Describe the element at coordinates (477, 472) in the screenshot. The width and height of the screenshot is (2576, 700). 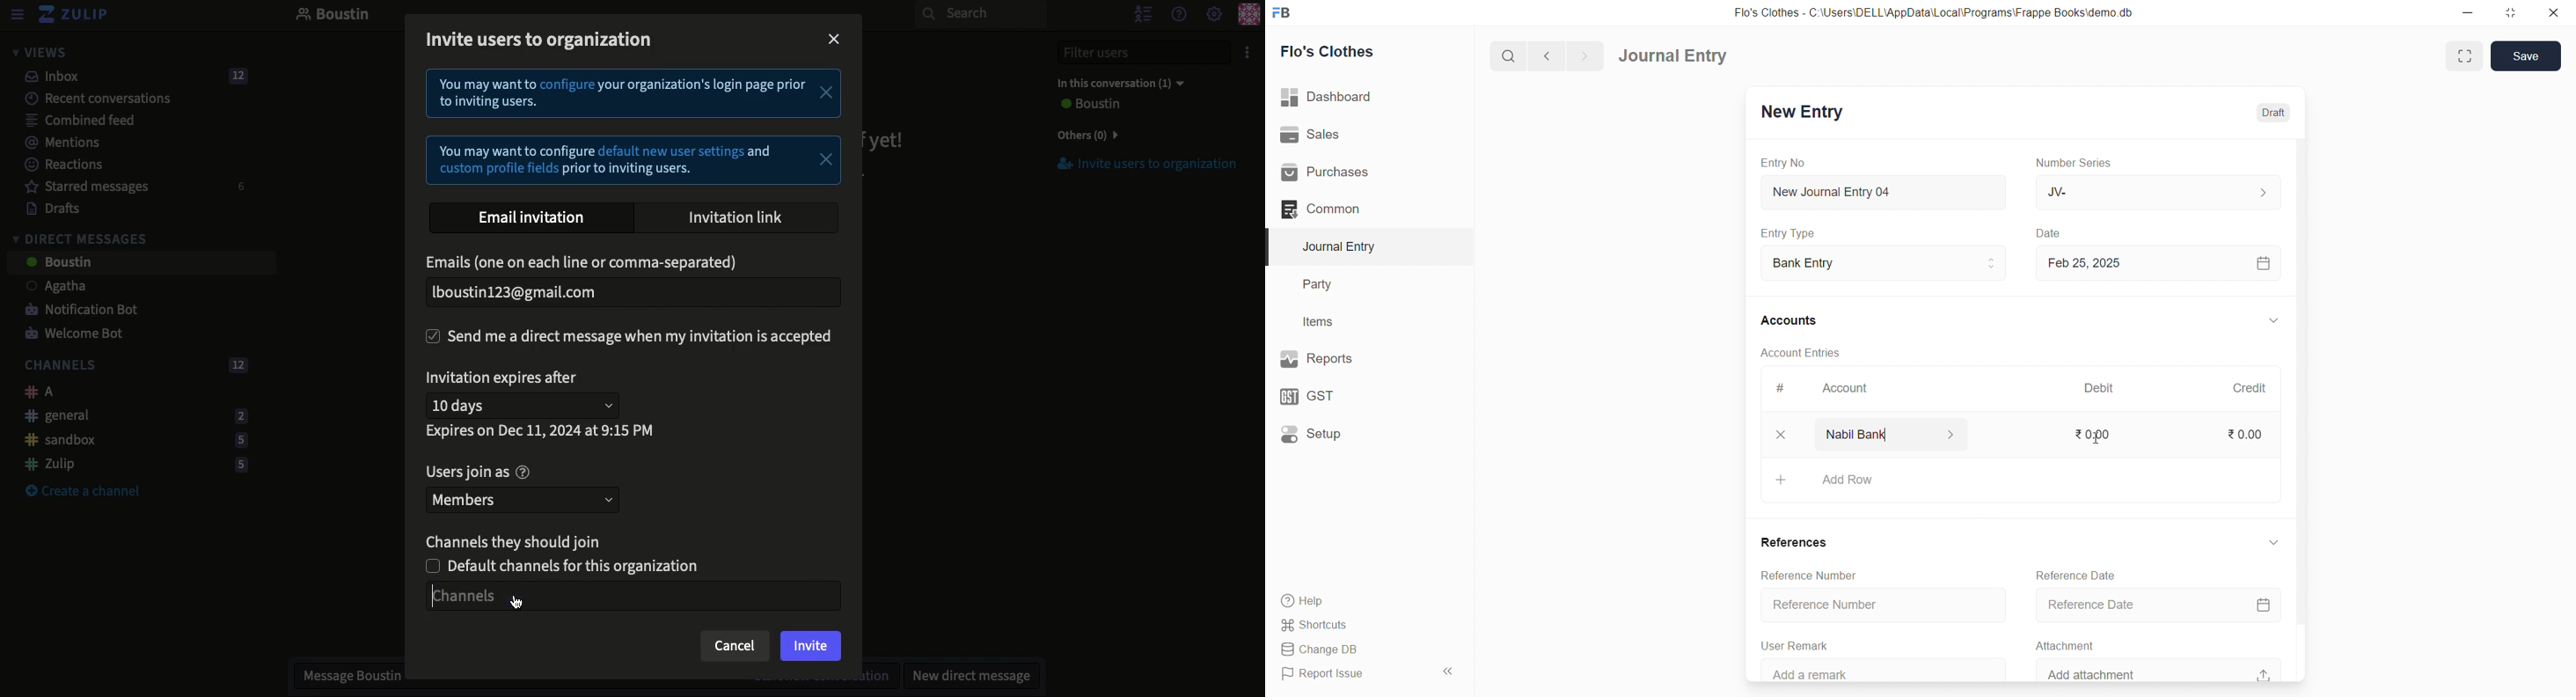
I see `Users join as` at that location.